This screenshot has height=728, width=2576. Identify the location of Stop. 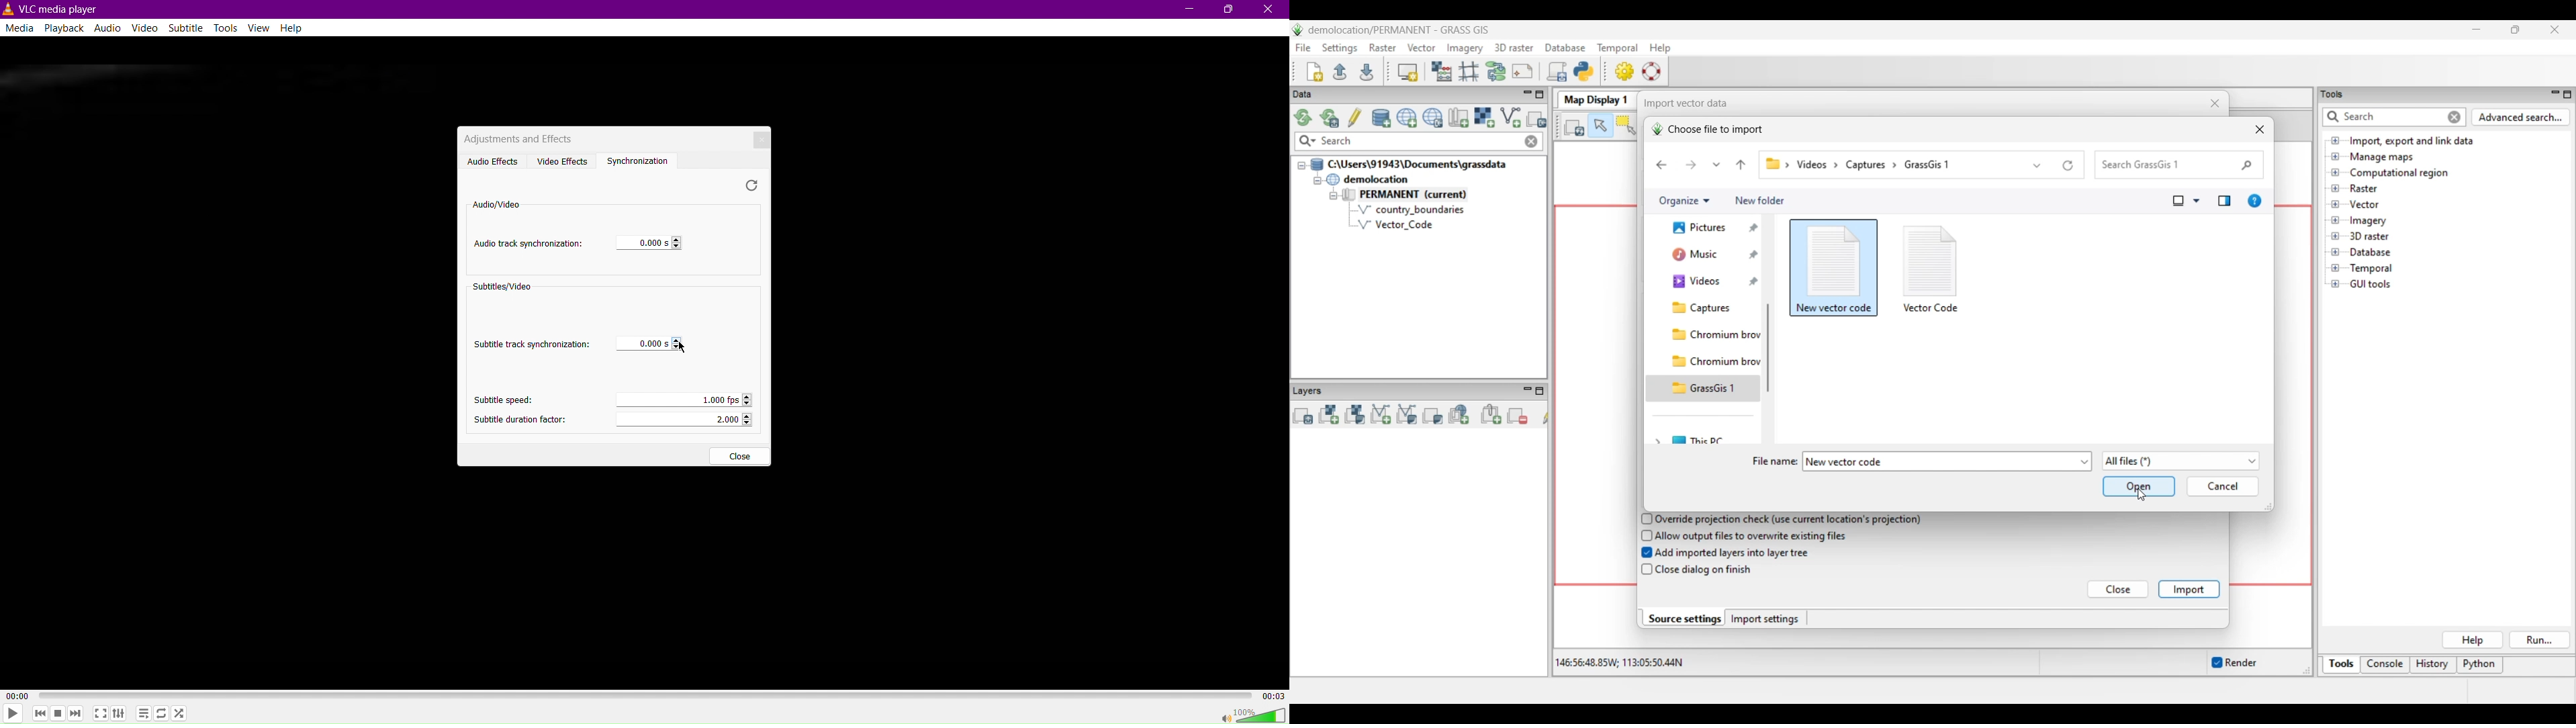
(58, 713).